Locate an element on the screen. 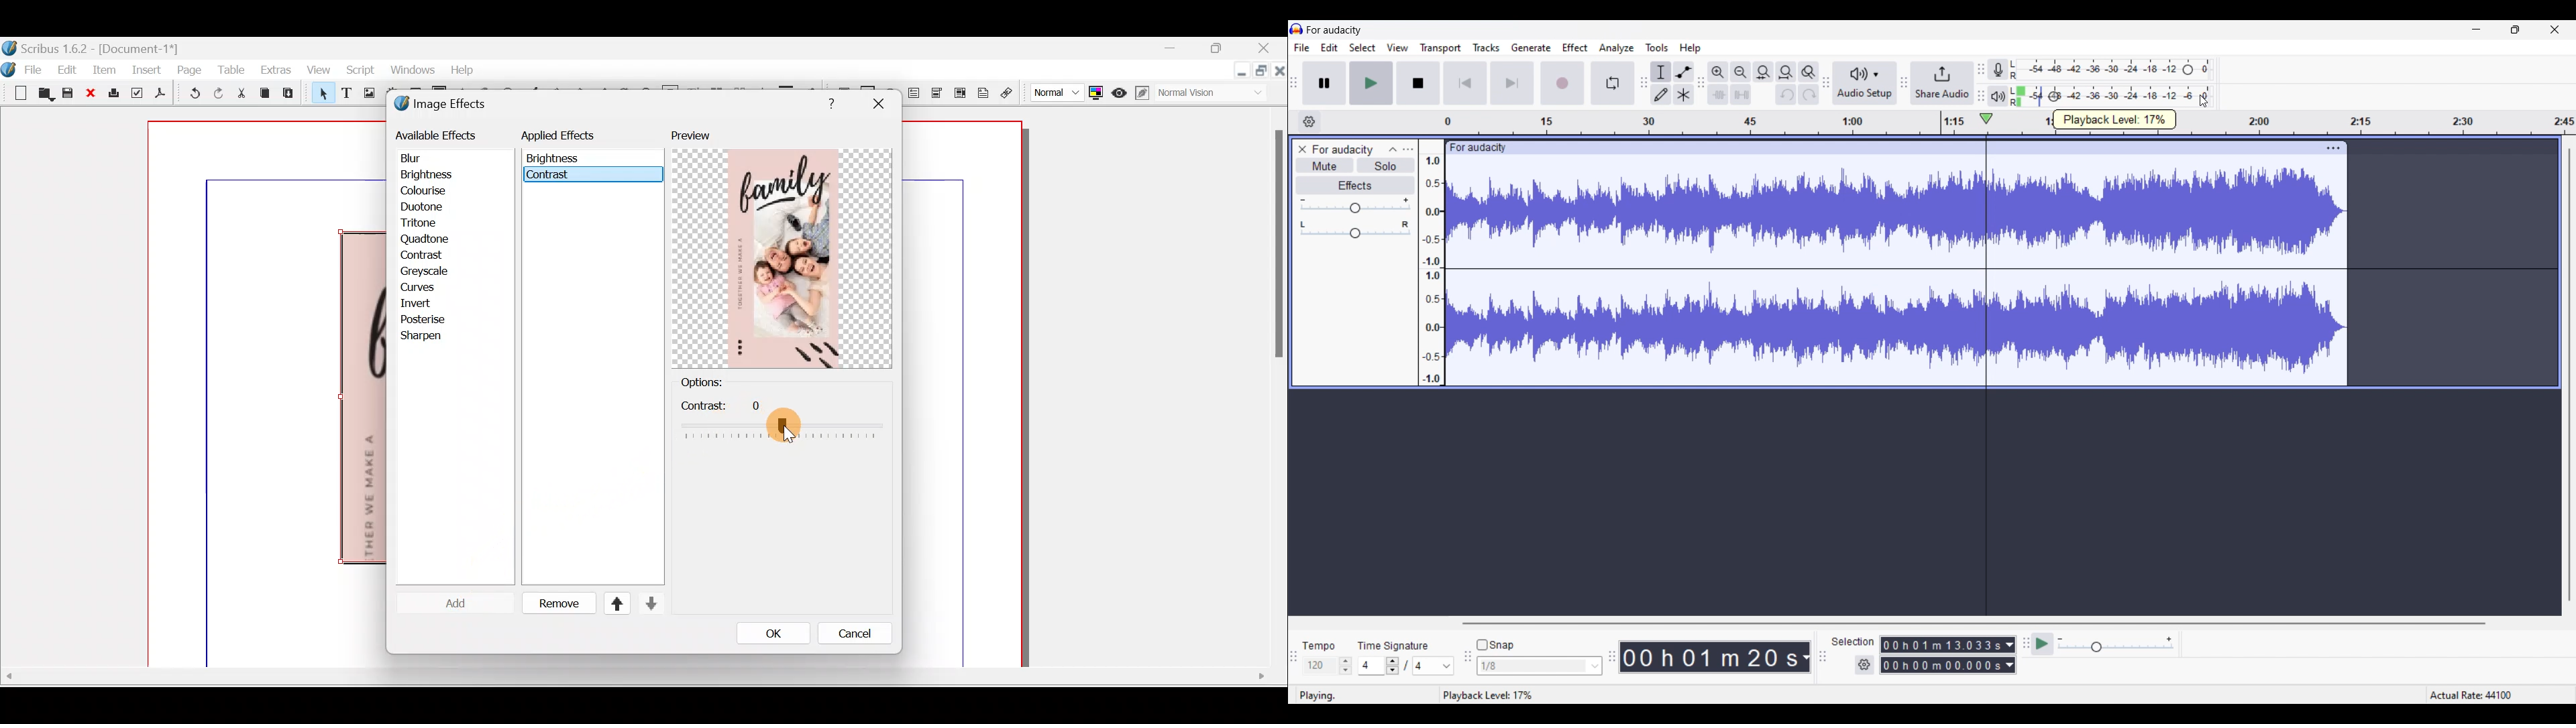 The image size is (2576, 728). Software logo is located at coordinates (1297, 29).